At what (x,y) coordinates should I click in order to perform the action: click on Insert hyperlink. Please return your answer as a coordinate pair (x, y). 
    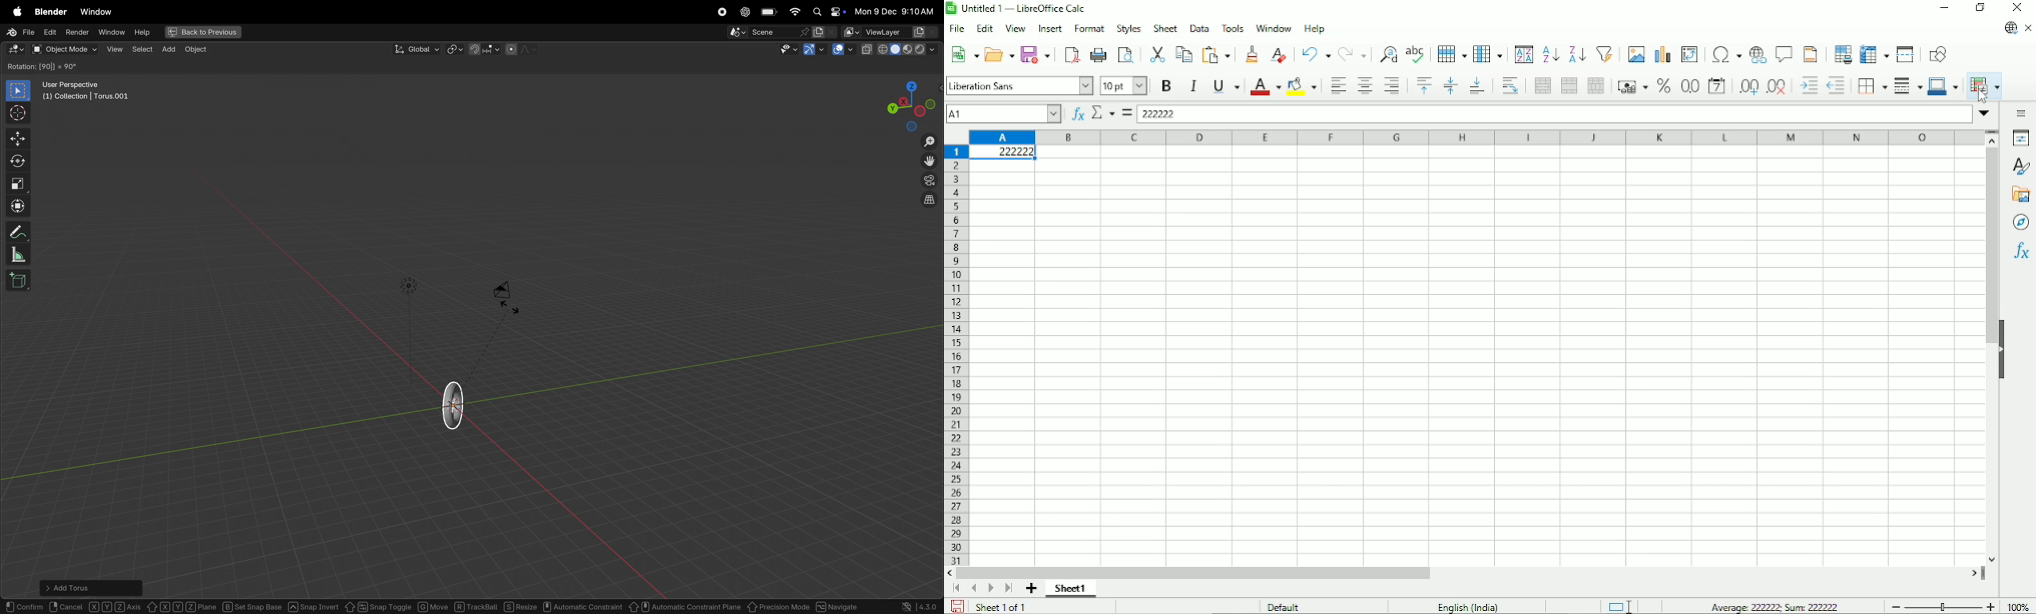
    Looking at the image, I should click on (1758, 55).